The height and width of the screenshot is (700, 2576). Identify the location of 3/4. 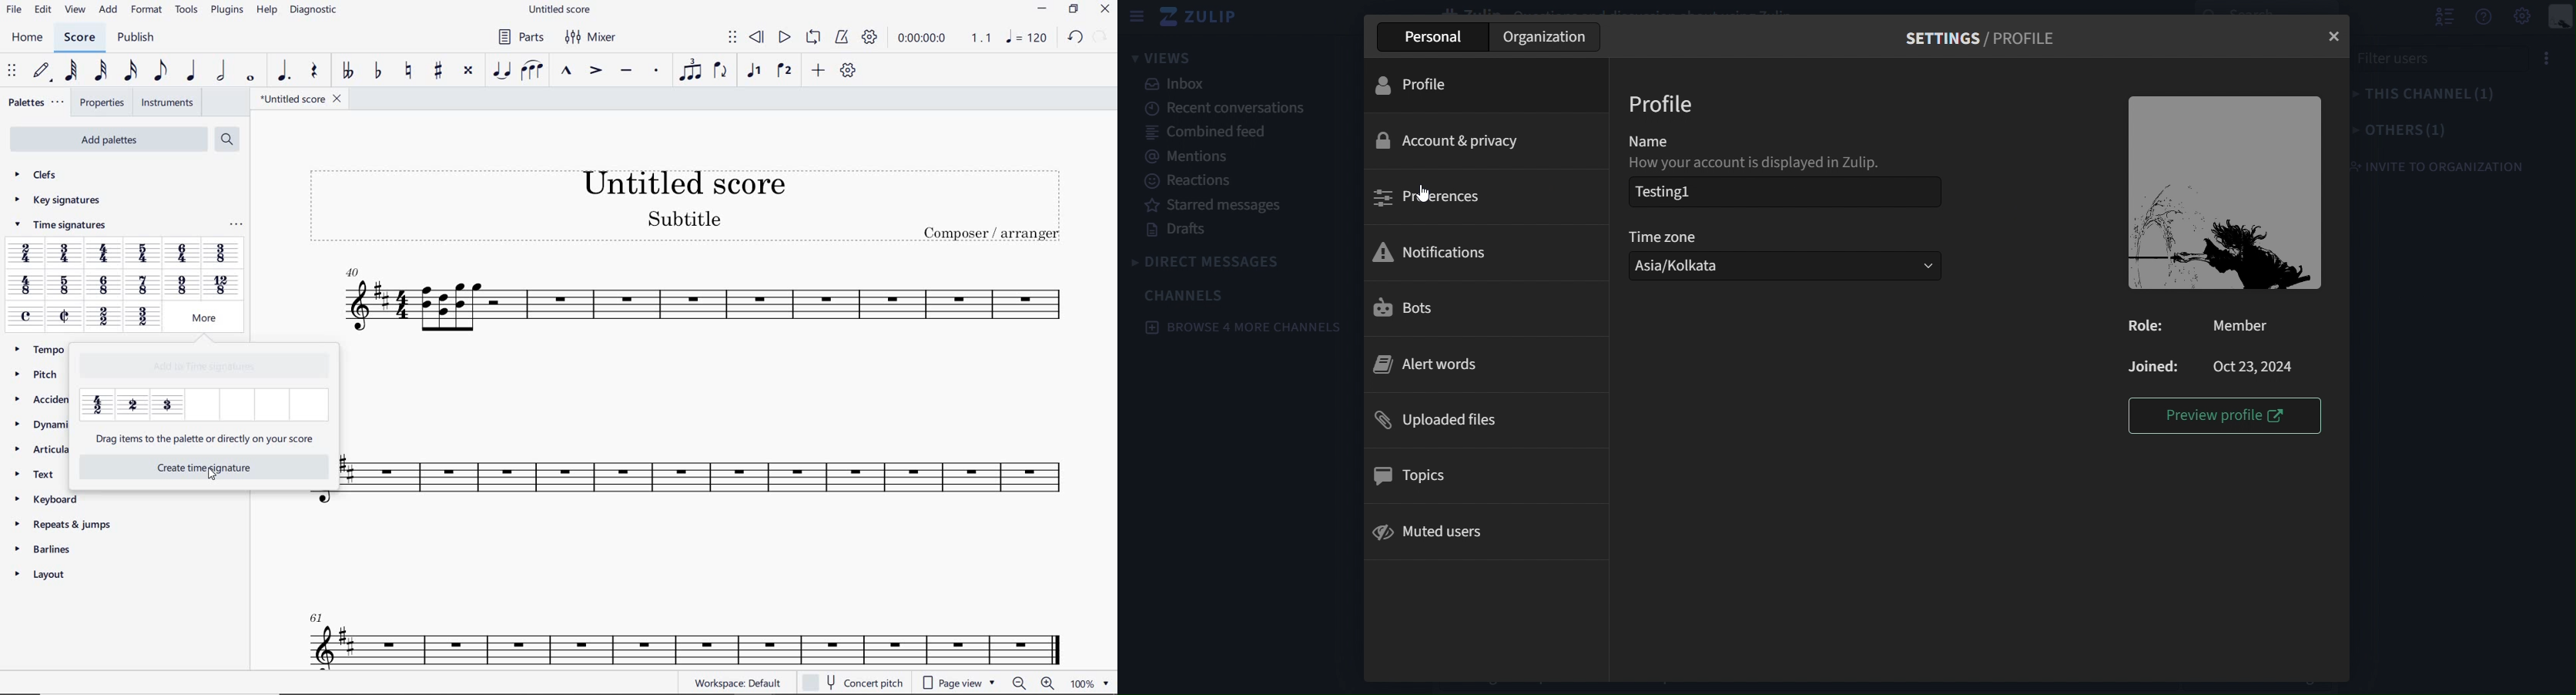
(66, 254).